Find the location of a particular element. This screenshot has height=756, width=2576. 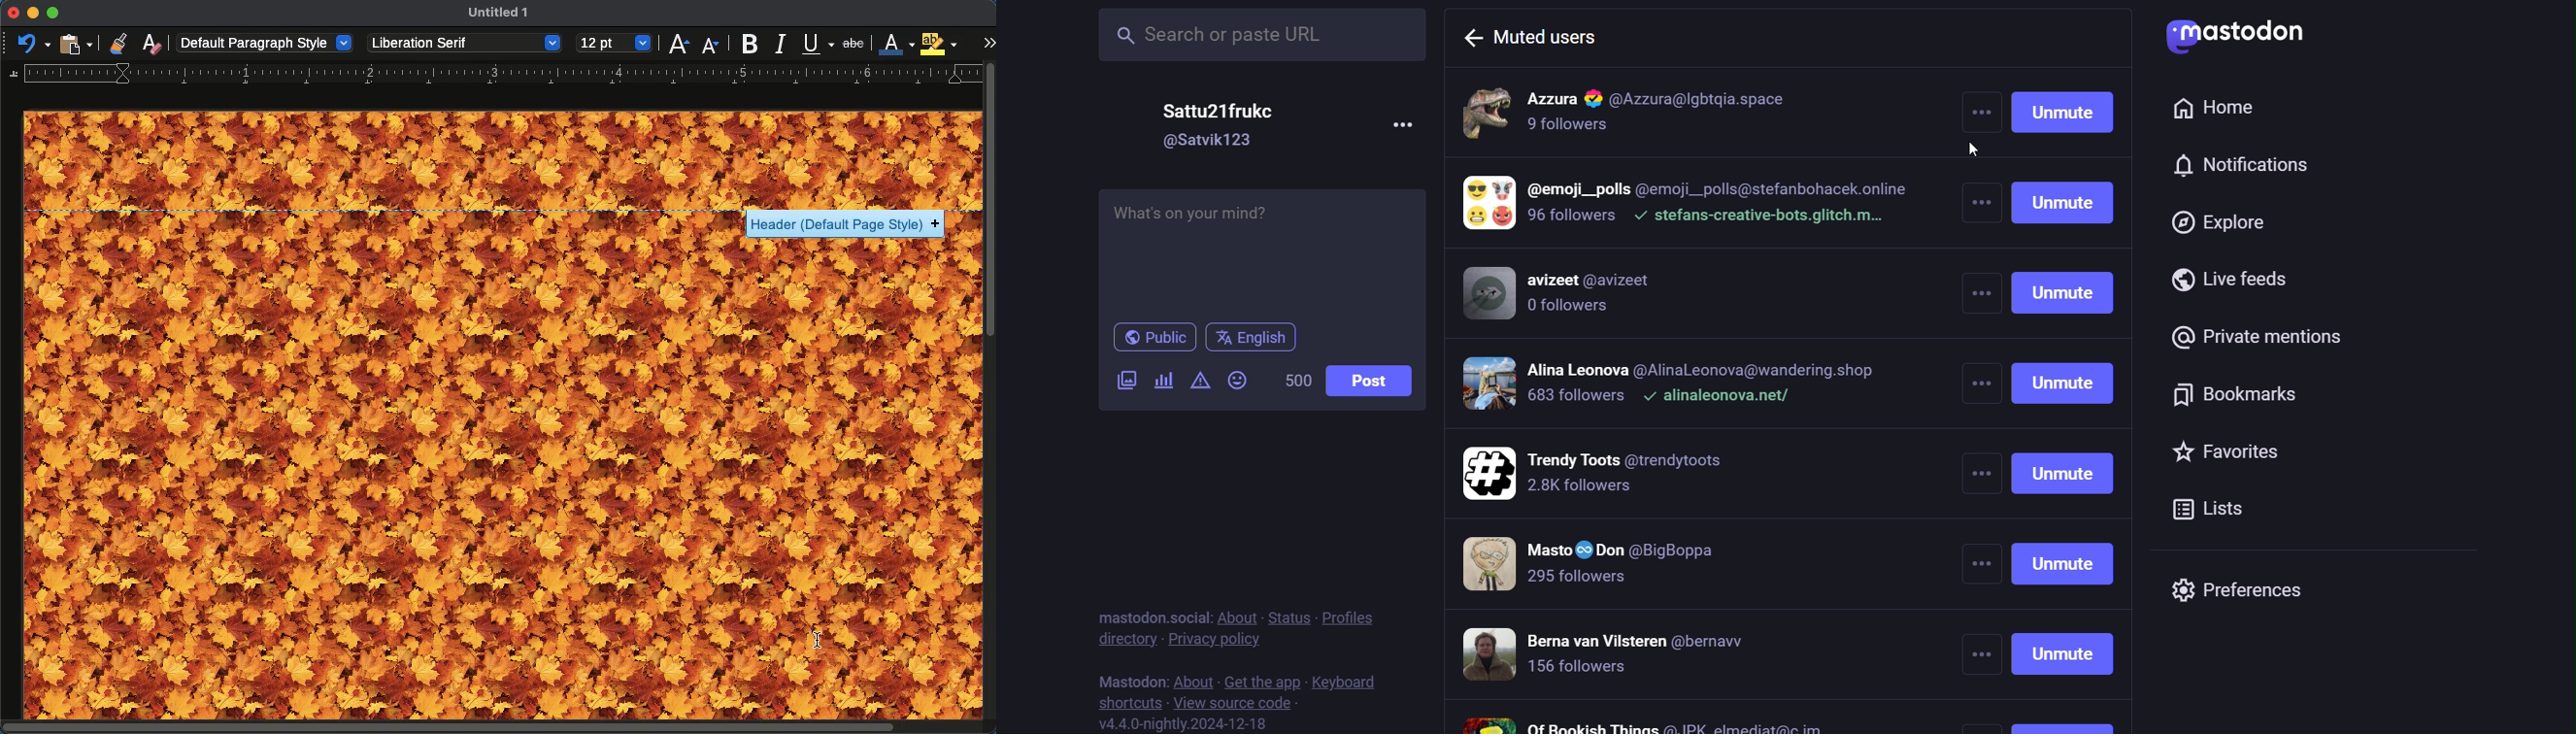

explore is located at coordinates (2222, 221).